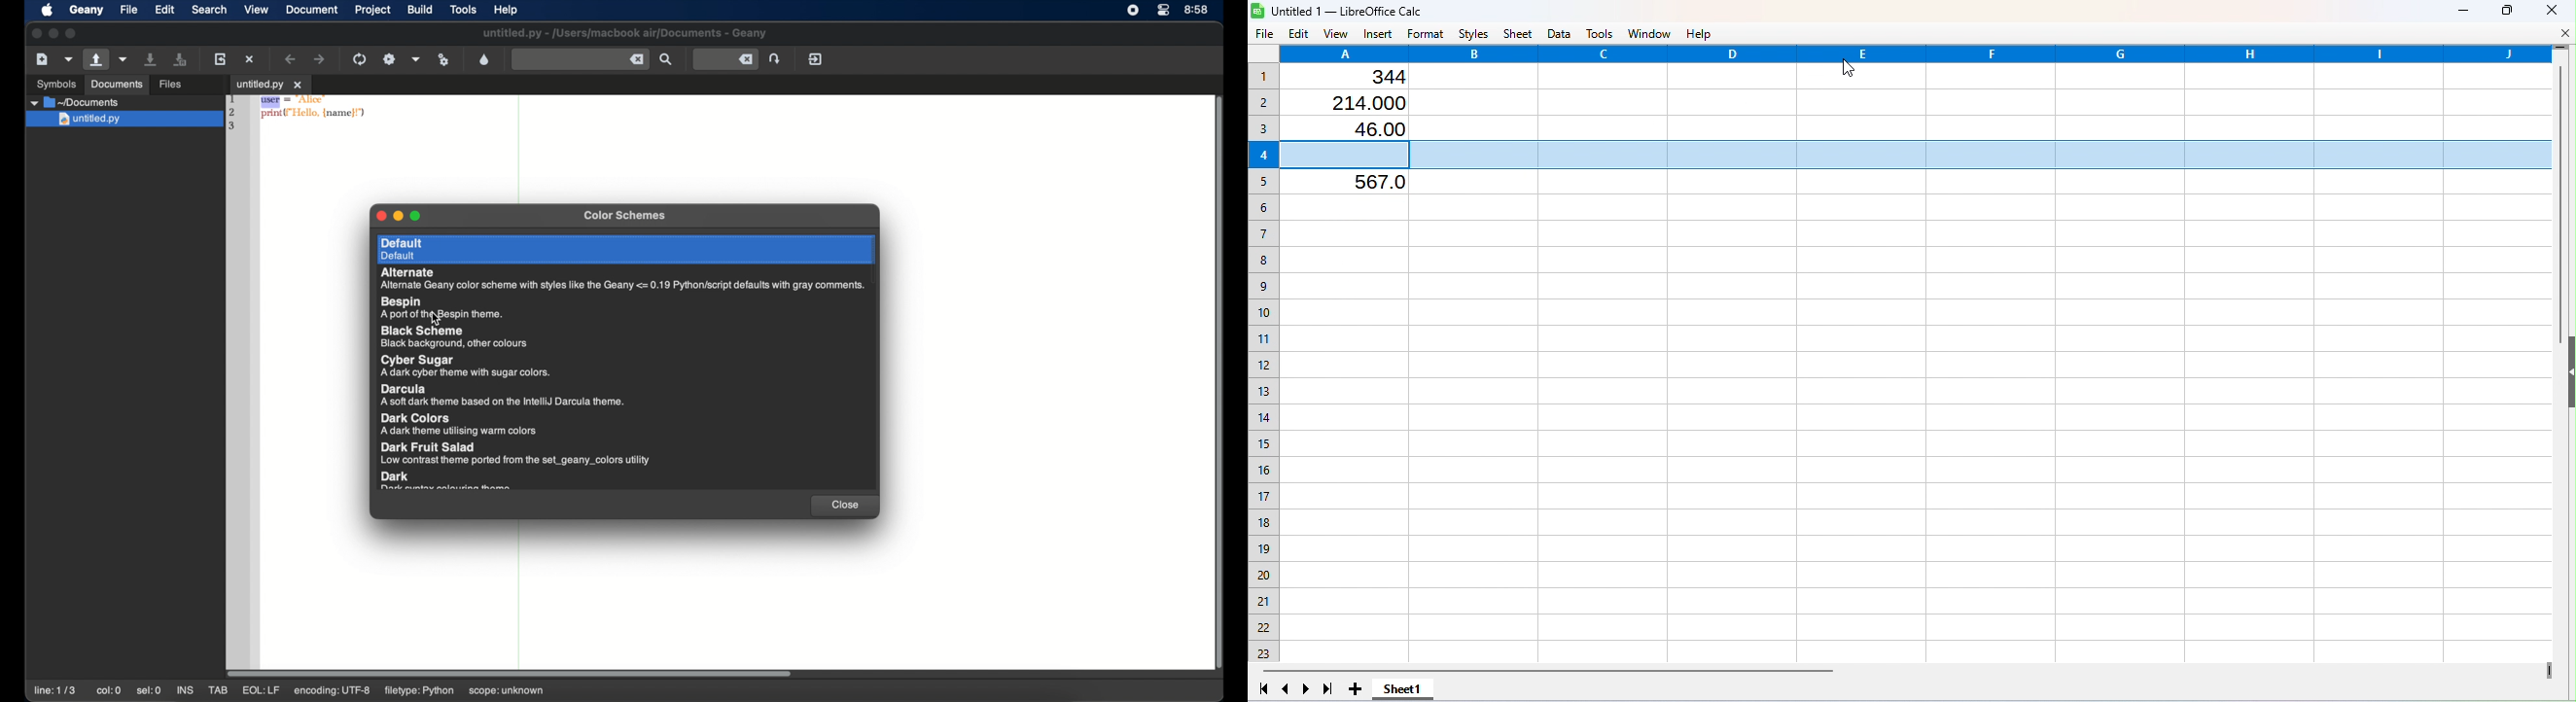 The image size is (2576, 728). What do you see at coordinates (1326, 689) in the screenshot?
I see `Scroll to last sheet` at bounding box center [1326, 689].